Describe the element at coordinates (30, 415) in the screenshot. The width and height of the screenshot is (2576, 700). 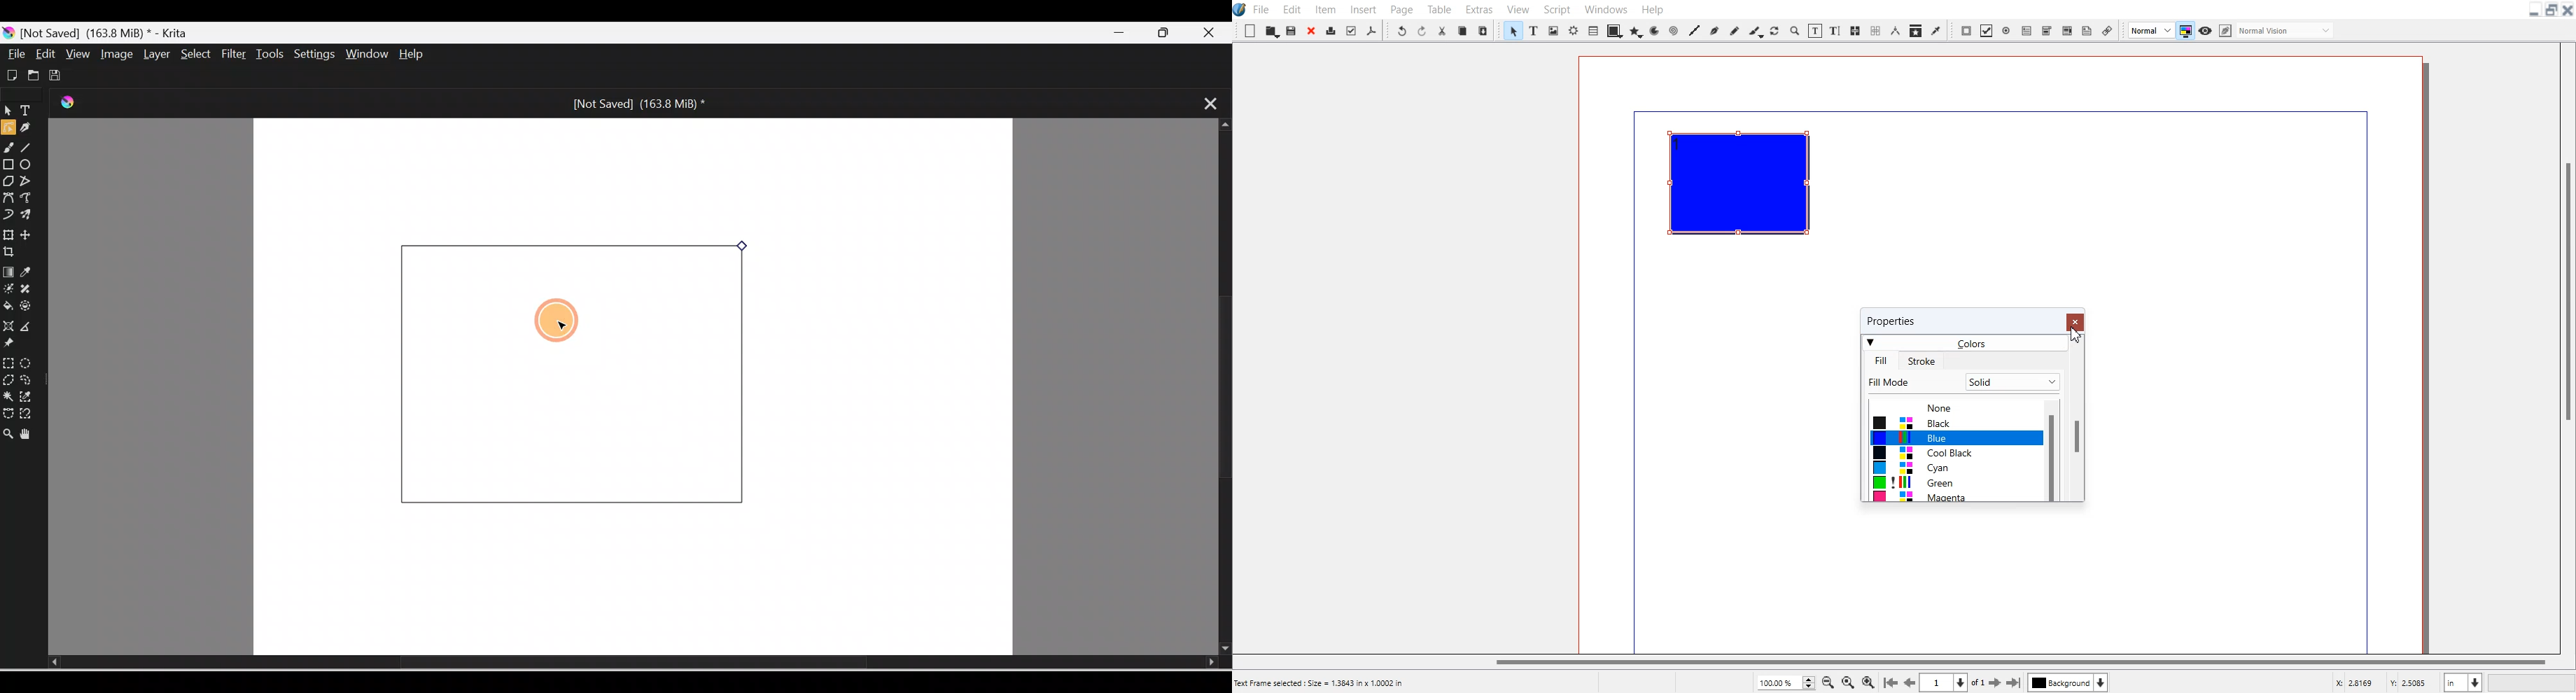
I see `Magnetic curve selection tool` at that location.